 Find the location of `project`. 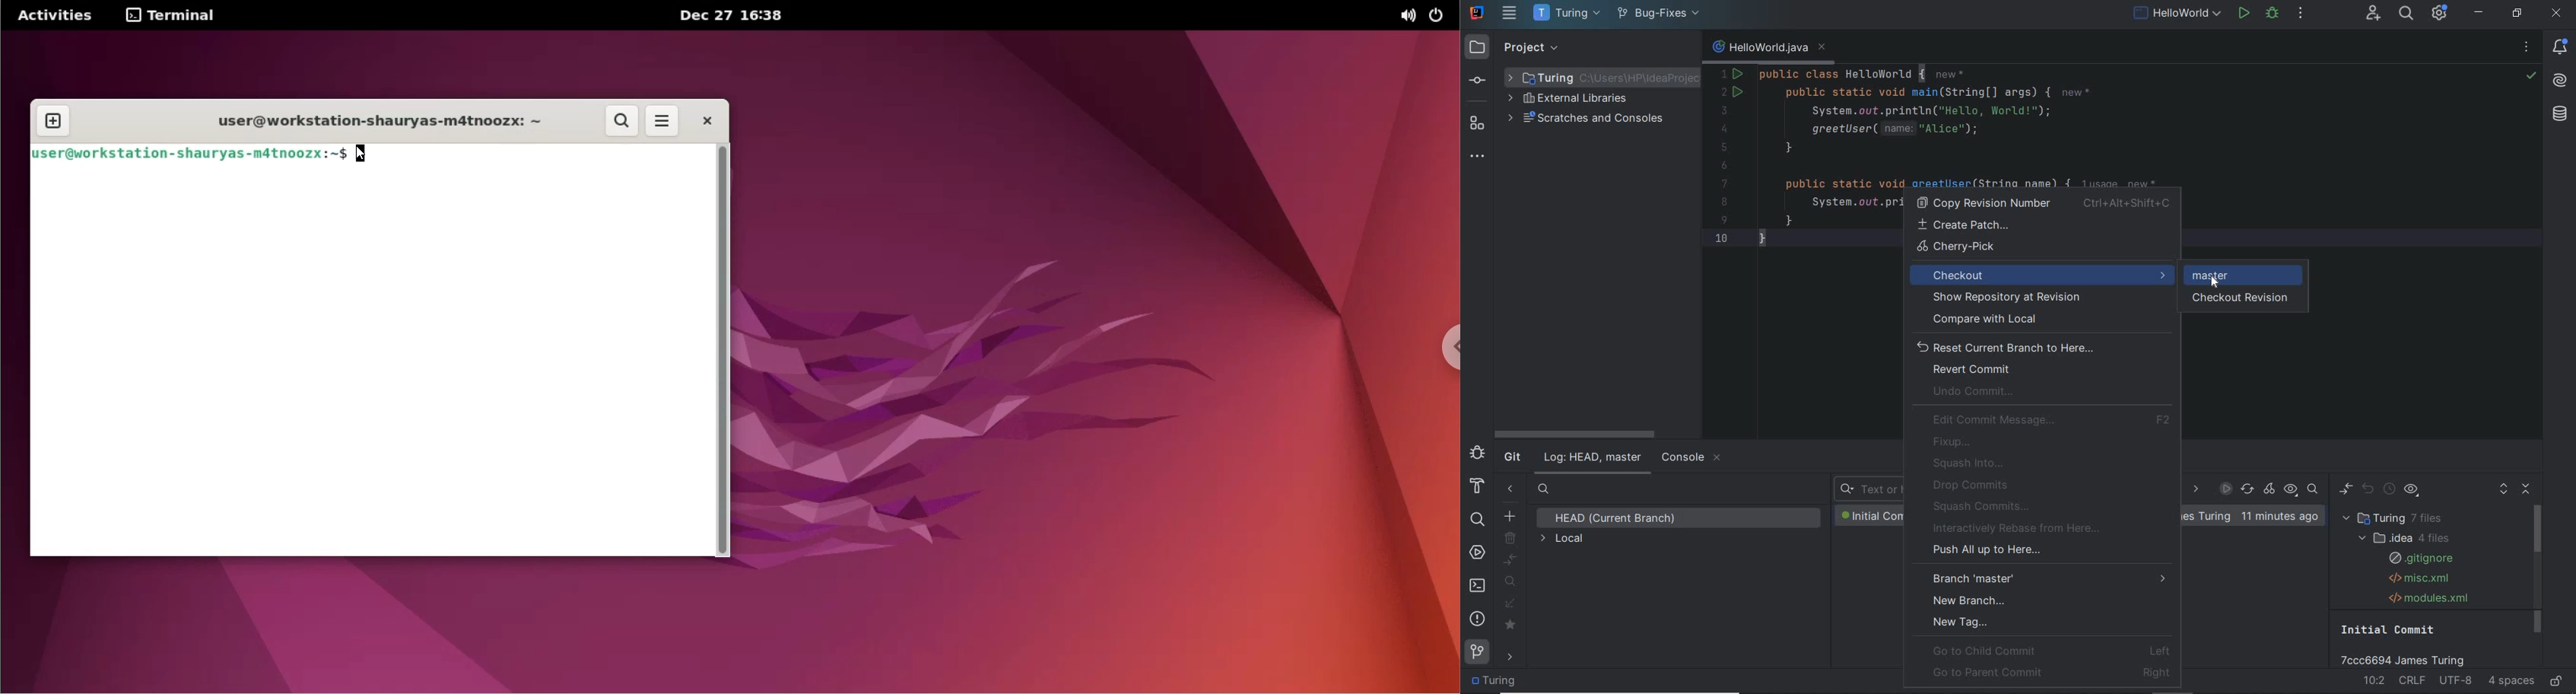

project is located at coordinates (1512, 49).